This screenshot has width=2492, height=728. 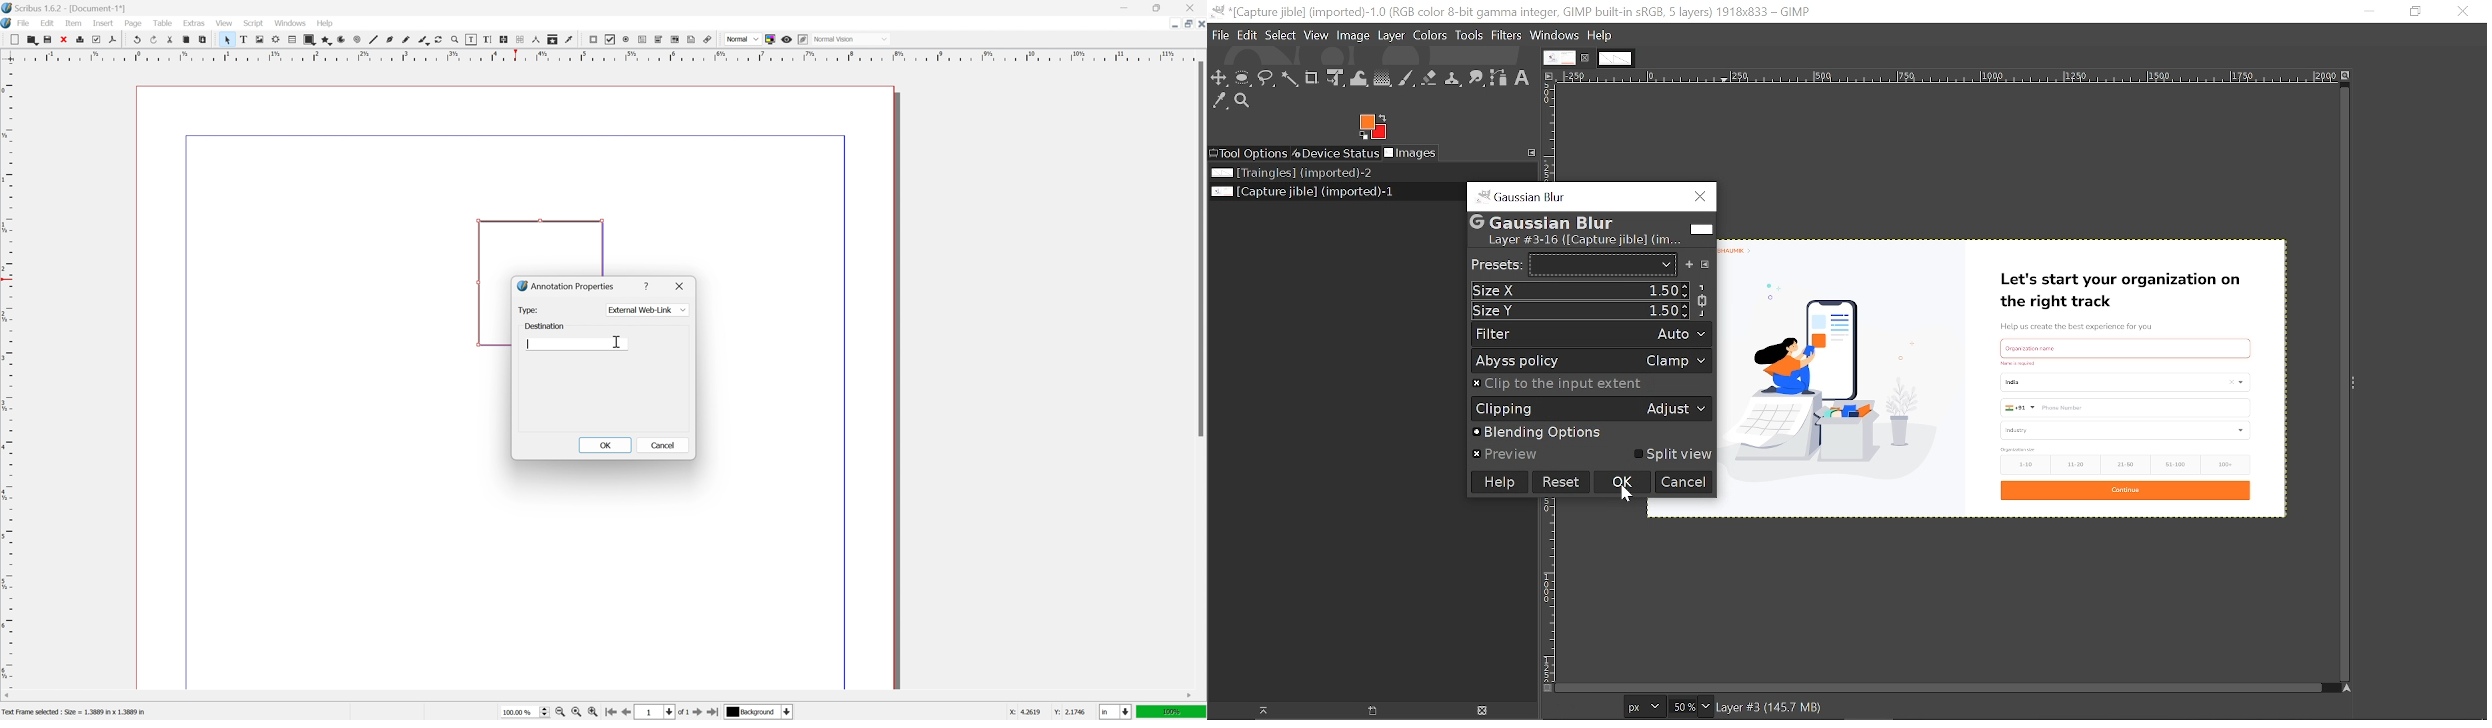 What do you see at coordinates (1644, 706) in the screenshot?
I see `Current image Units ` at bounding box center [1644, 706].